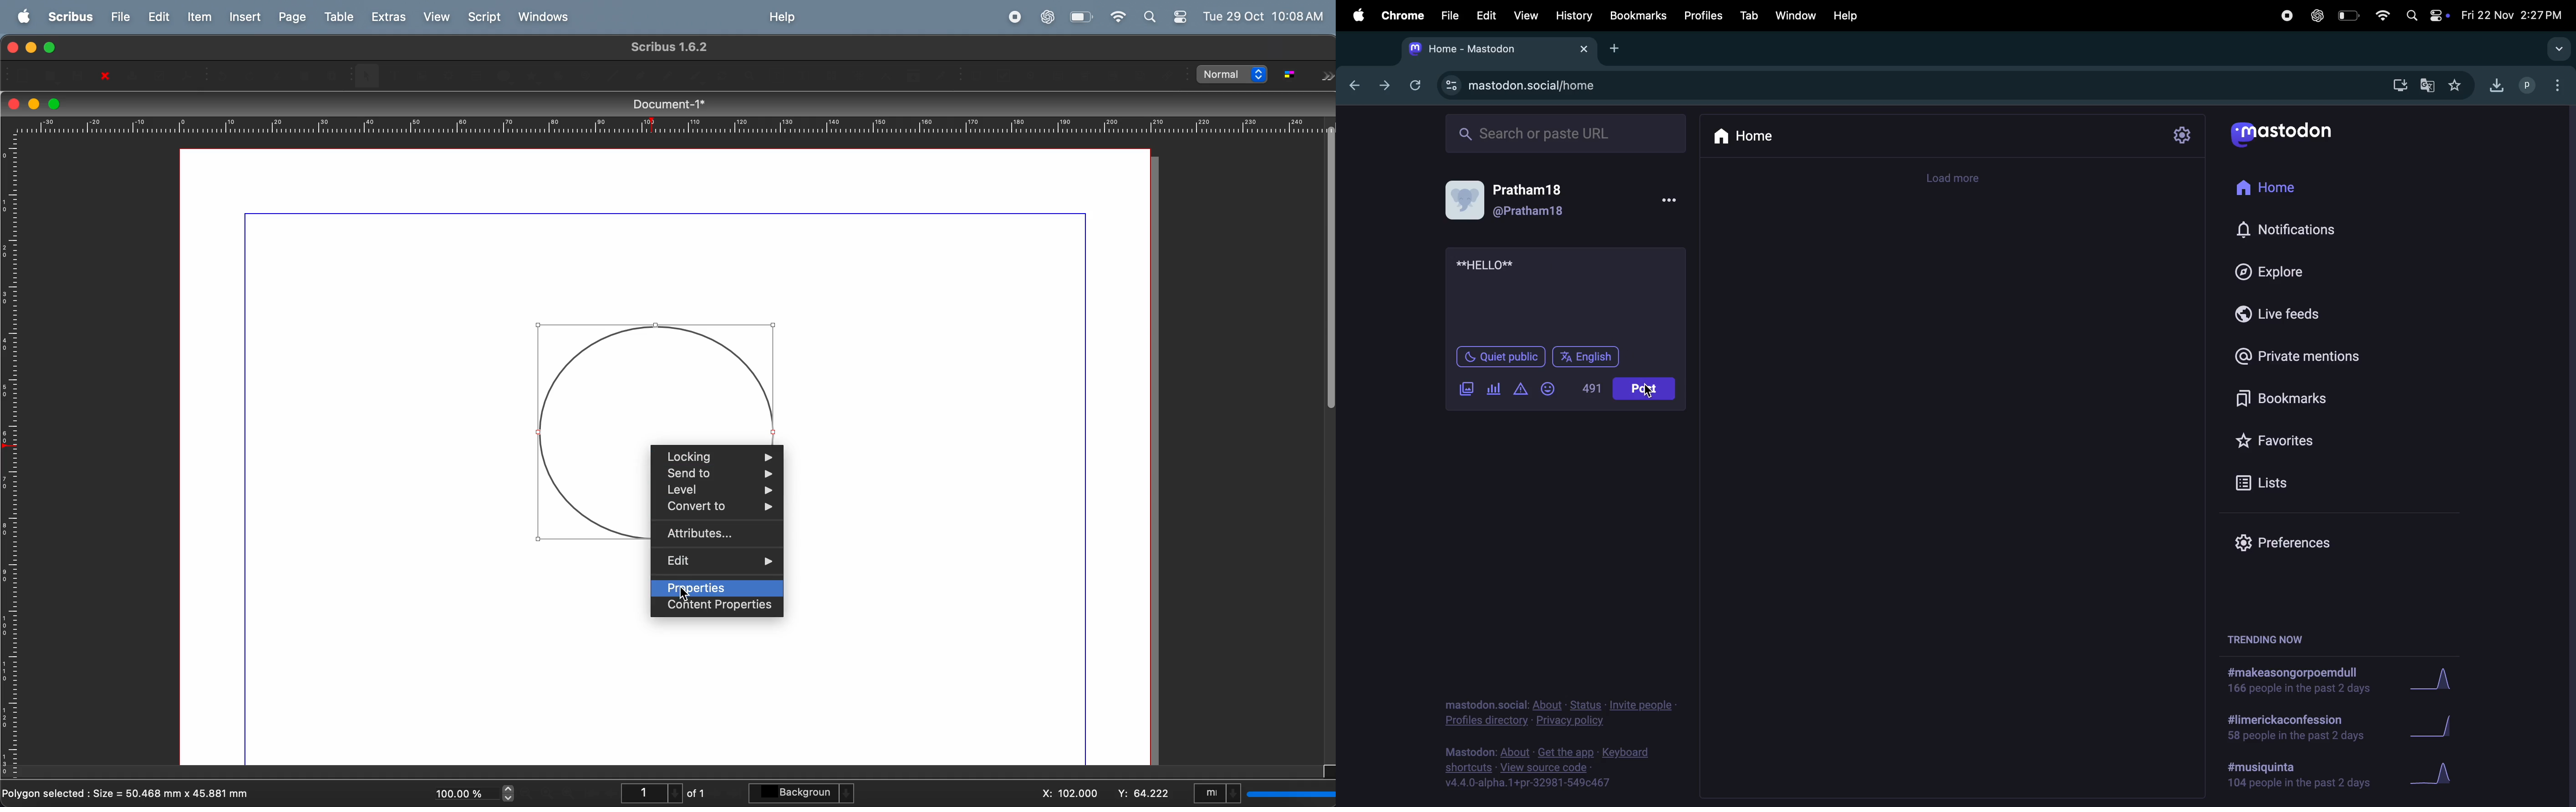  Describe the element at coordinates (337, 16) in the screenshot. I see `table` at that location.